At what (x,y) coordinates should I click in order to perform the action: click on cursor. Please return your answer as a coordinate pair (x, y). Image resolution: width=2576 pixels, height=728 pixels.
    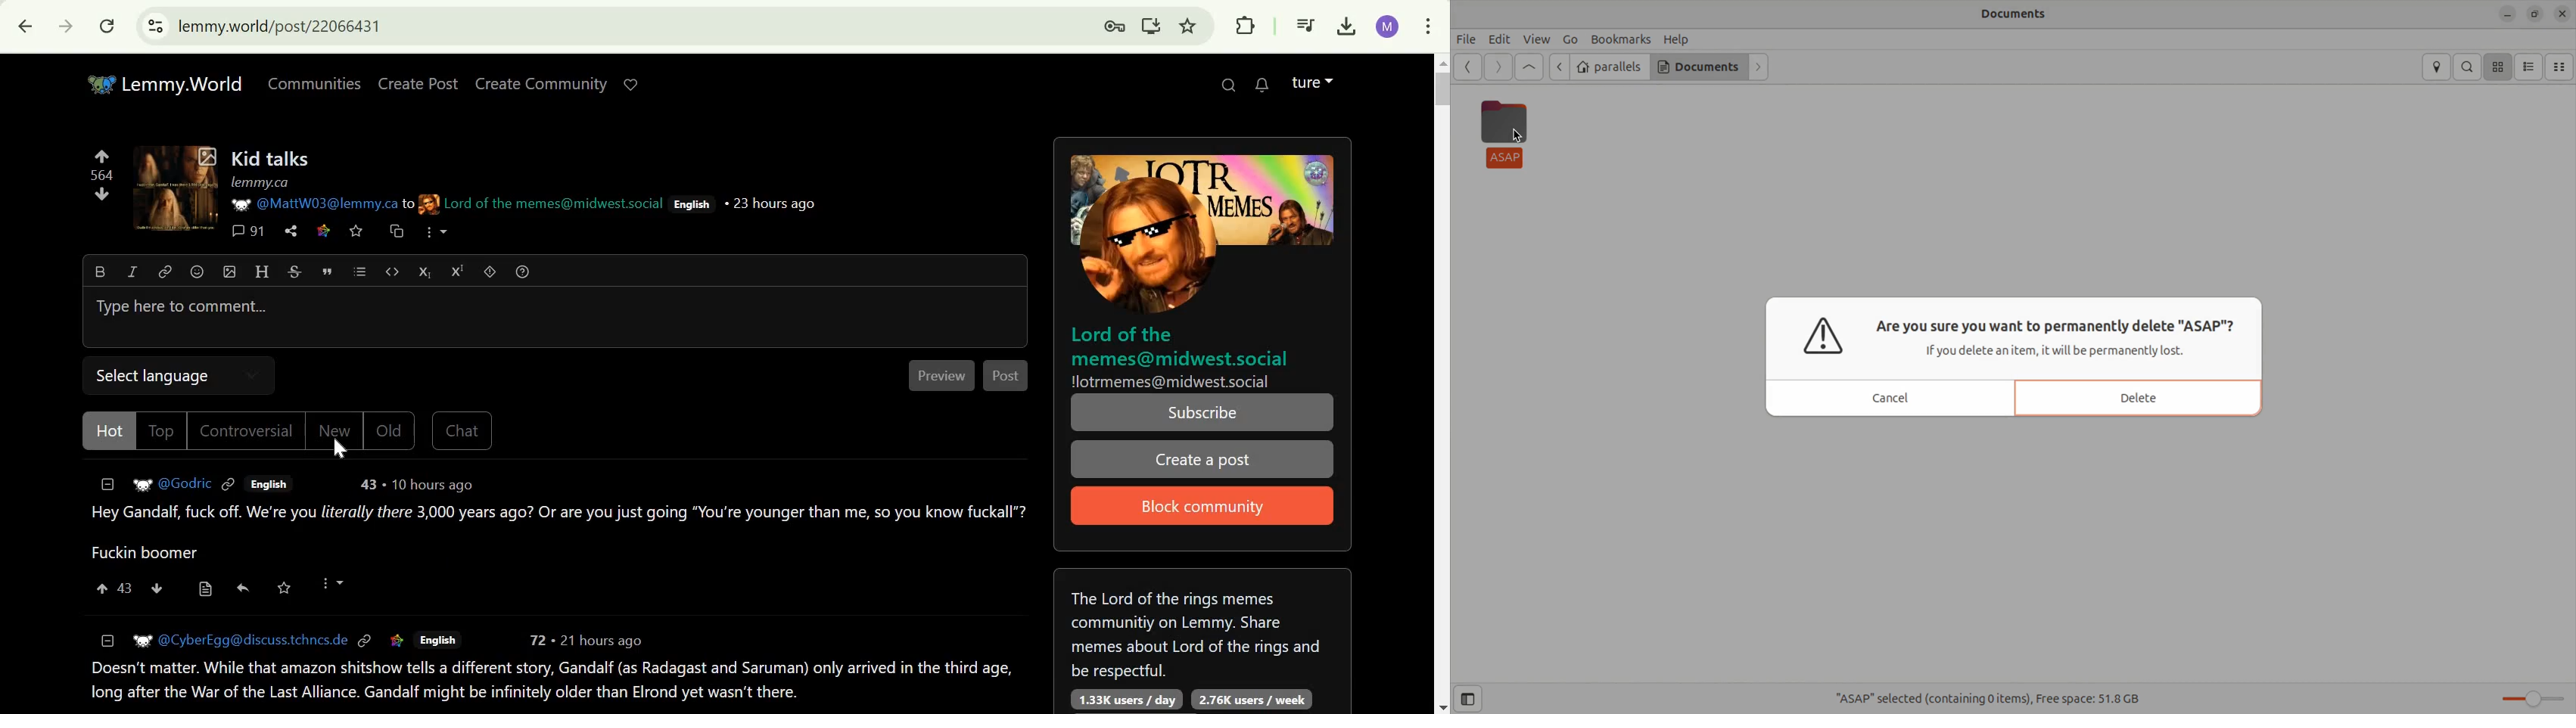
    Looking at the image, I should click on (338, 449).